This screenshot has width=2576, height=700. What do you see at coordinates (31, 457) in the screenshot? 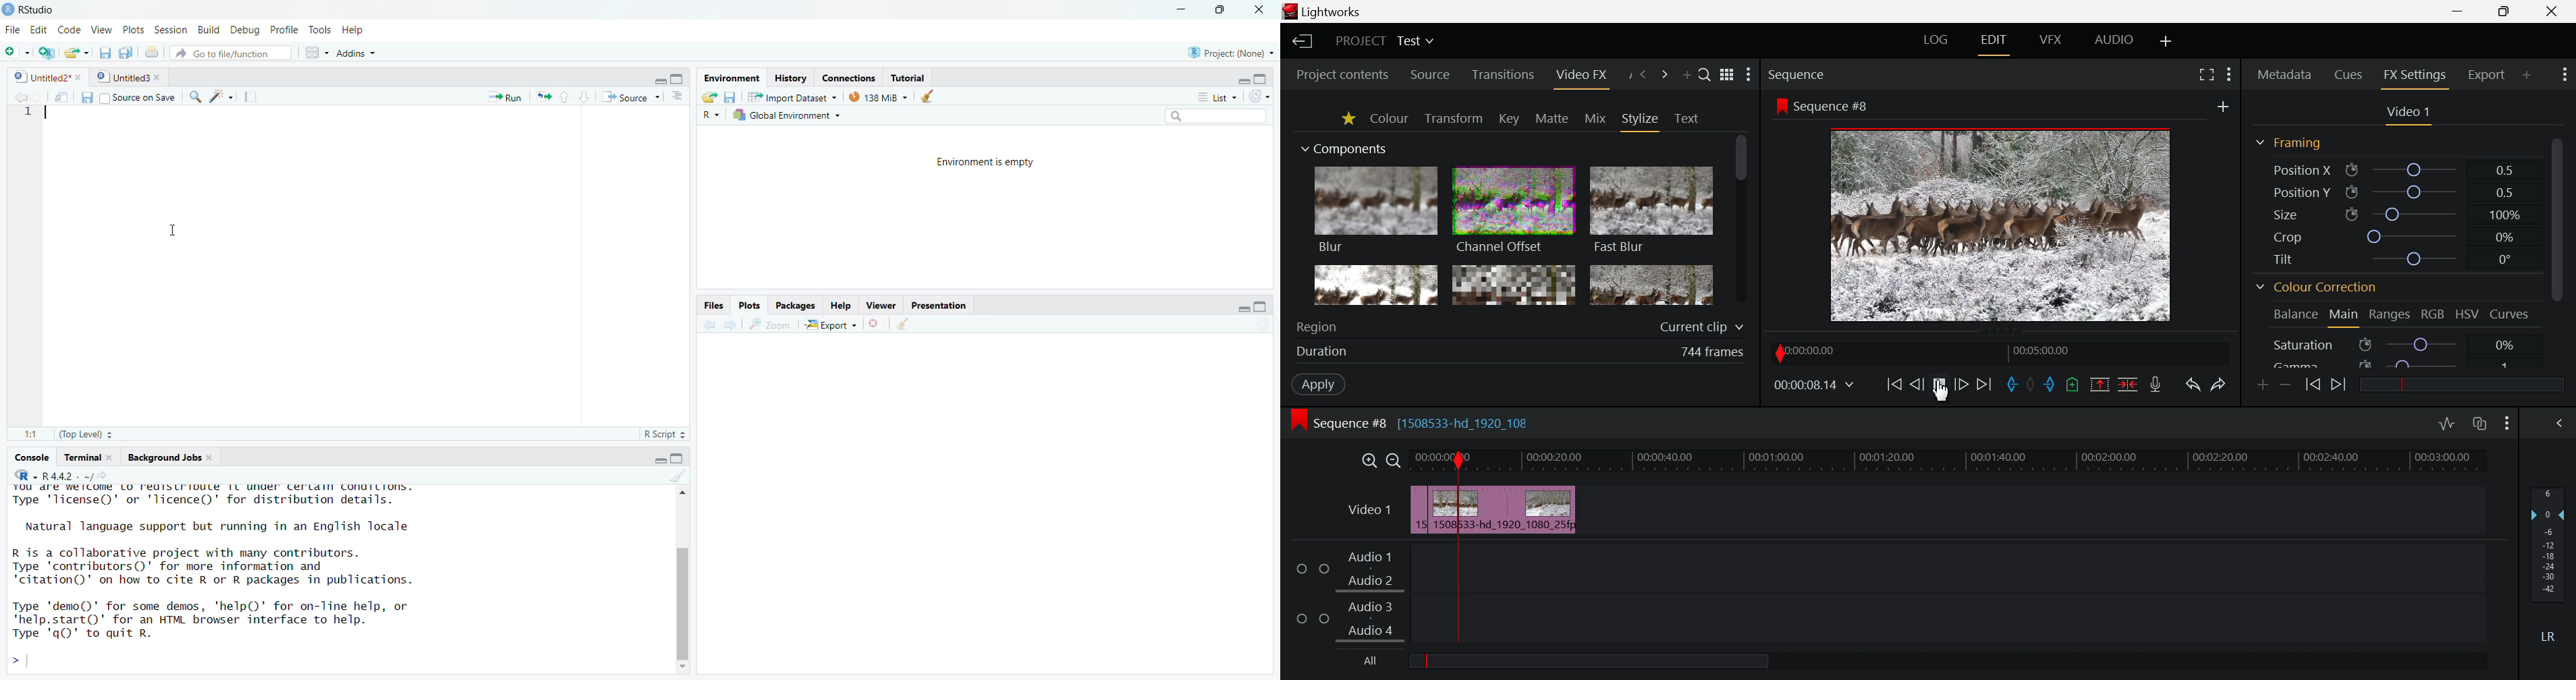
I see `Console` at bounding box center [31, 457].